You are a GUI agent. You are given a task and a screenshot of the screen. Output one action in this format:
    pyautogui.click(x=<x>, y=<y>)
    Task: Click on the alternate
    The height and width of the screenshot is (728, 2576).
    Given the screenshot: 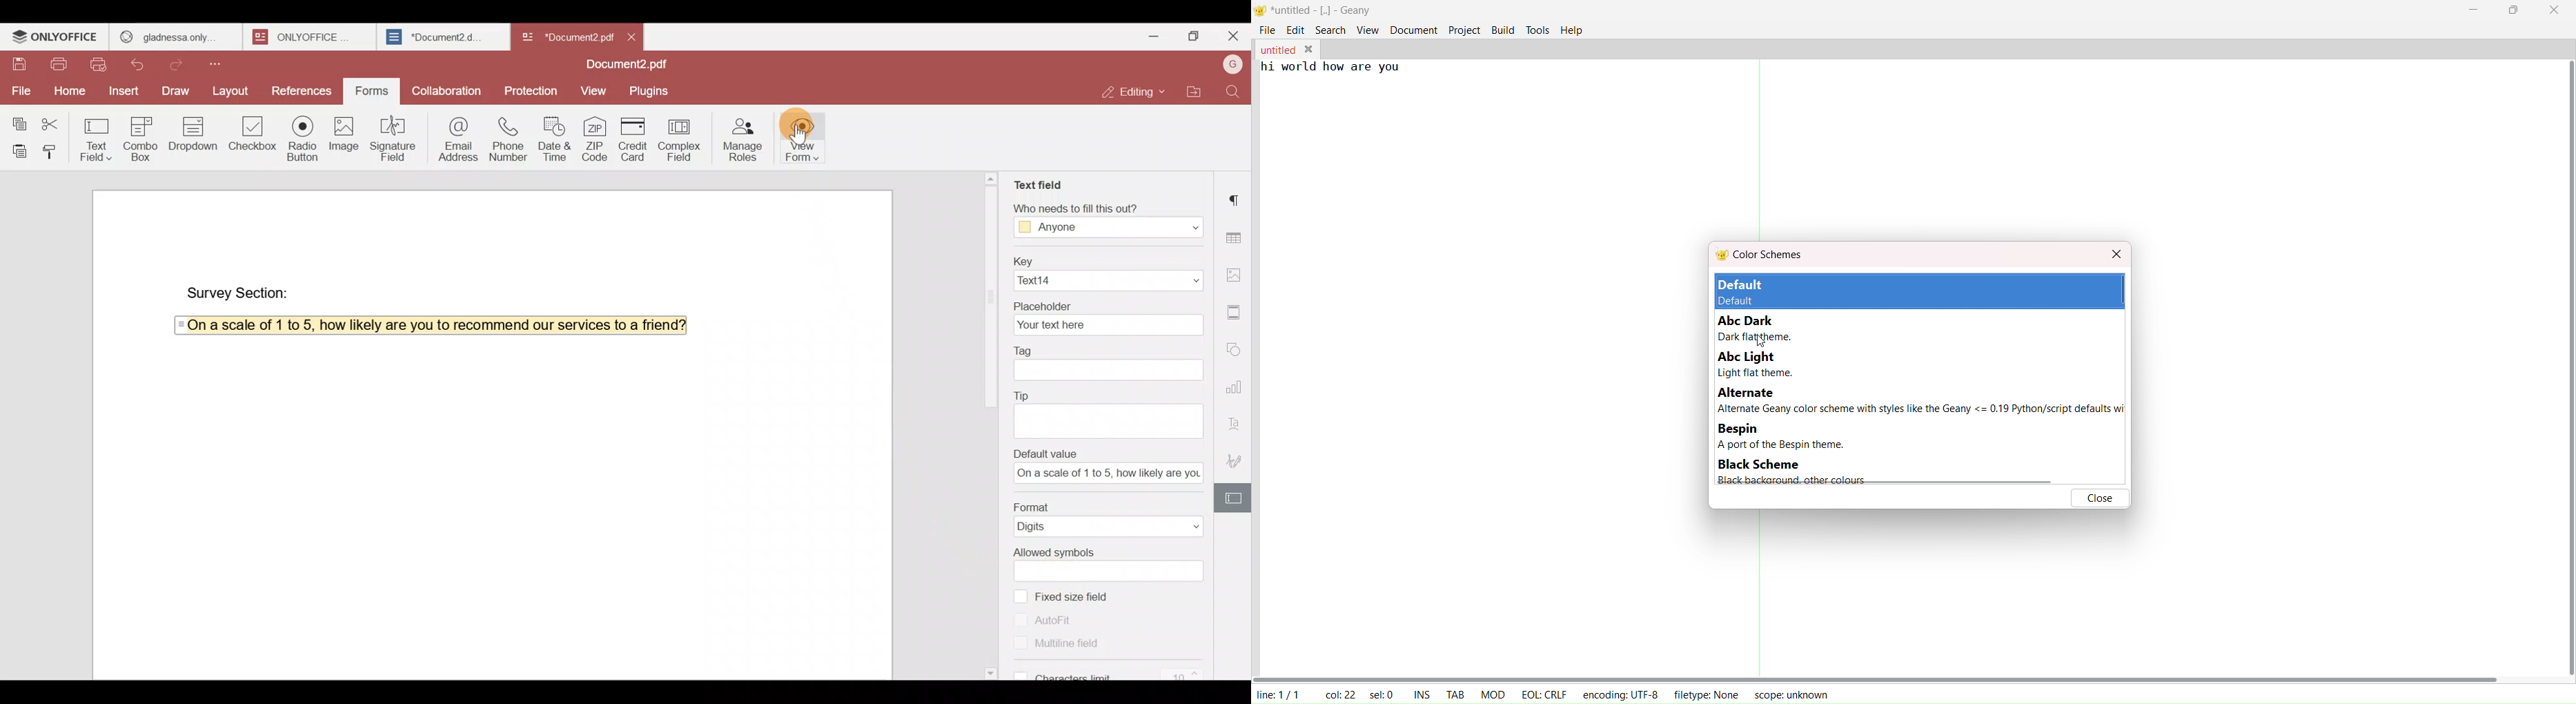 What is the action you would take?
    pyautogui.click(x=1749, y=393)
    